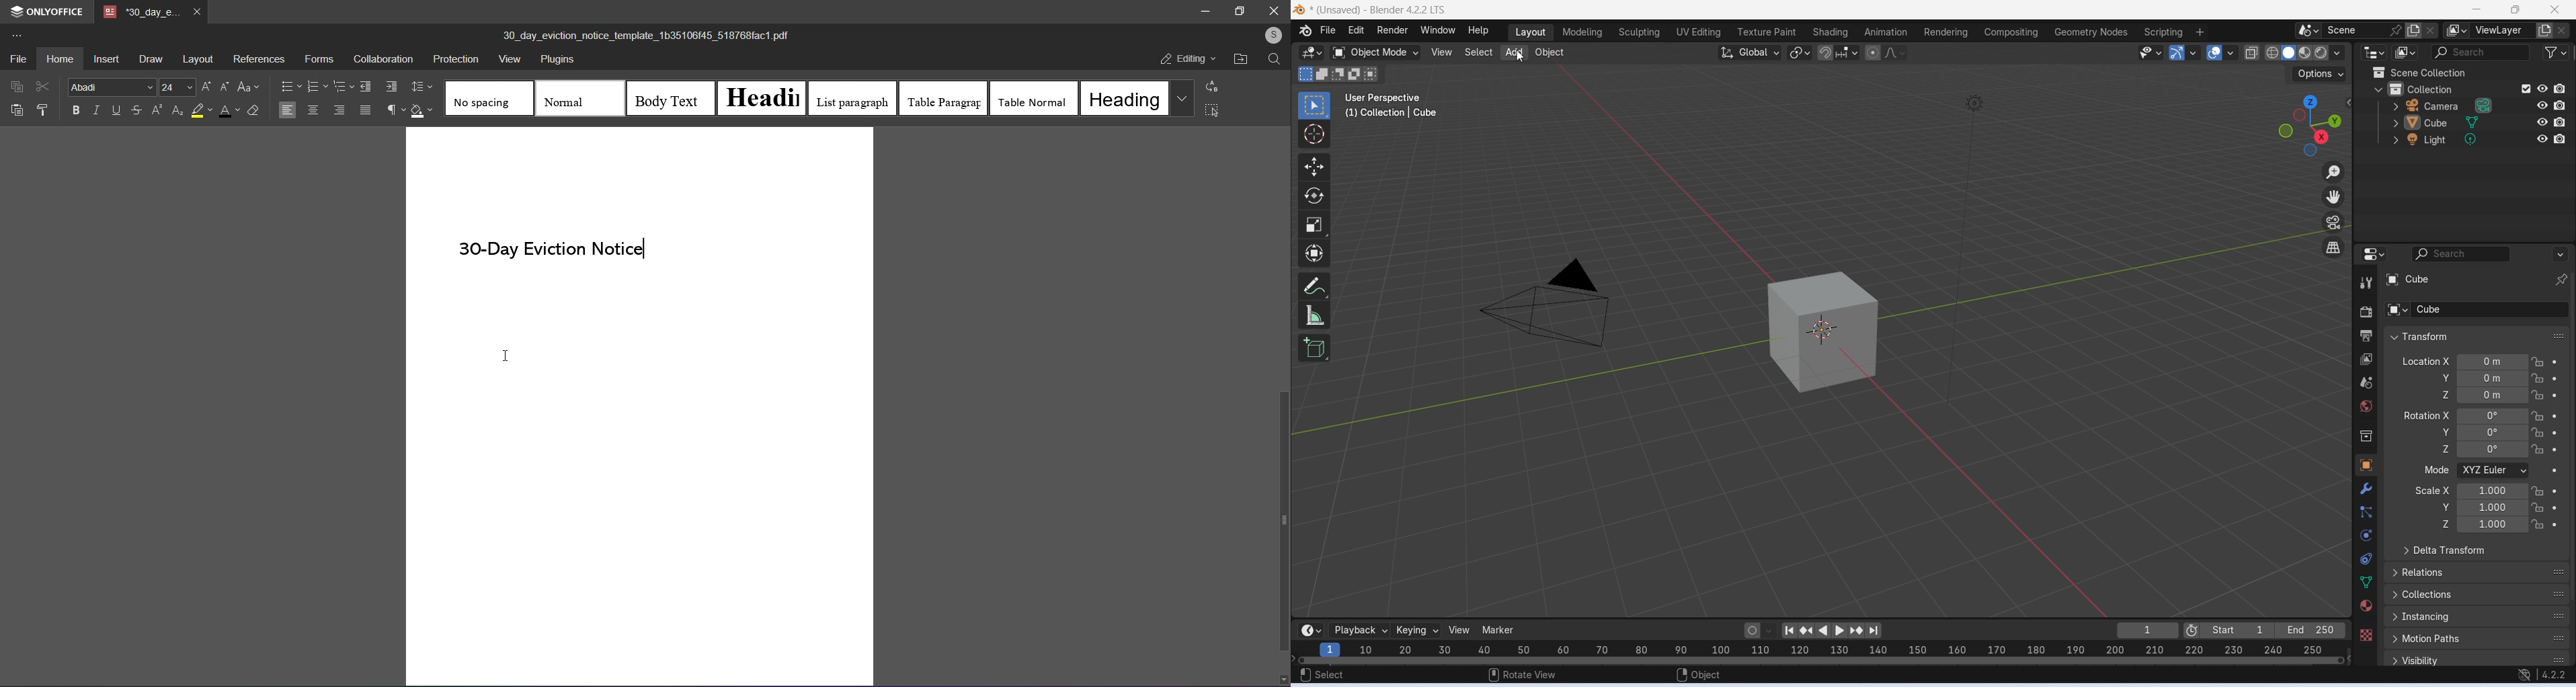 This screenshot has width=2576, height=700. Describe the element at coordinates (1316, 285) in the screenshot. I see `Annotate` at that location.